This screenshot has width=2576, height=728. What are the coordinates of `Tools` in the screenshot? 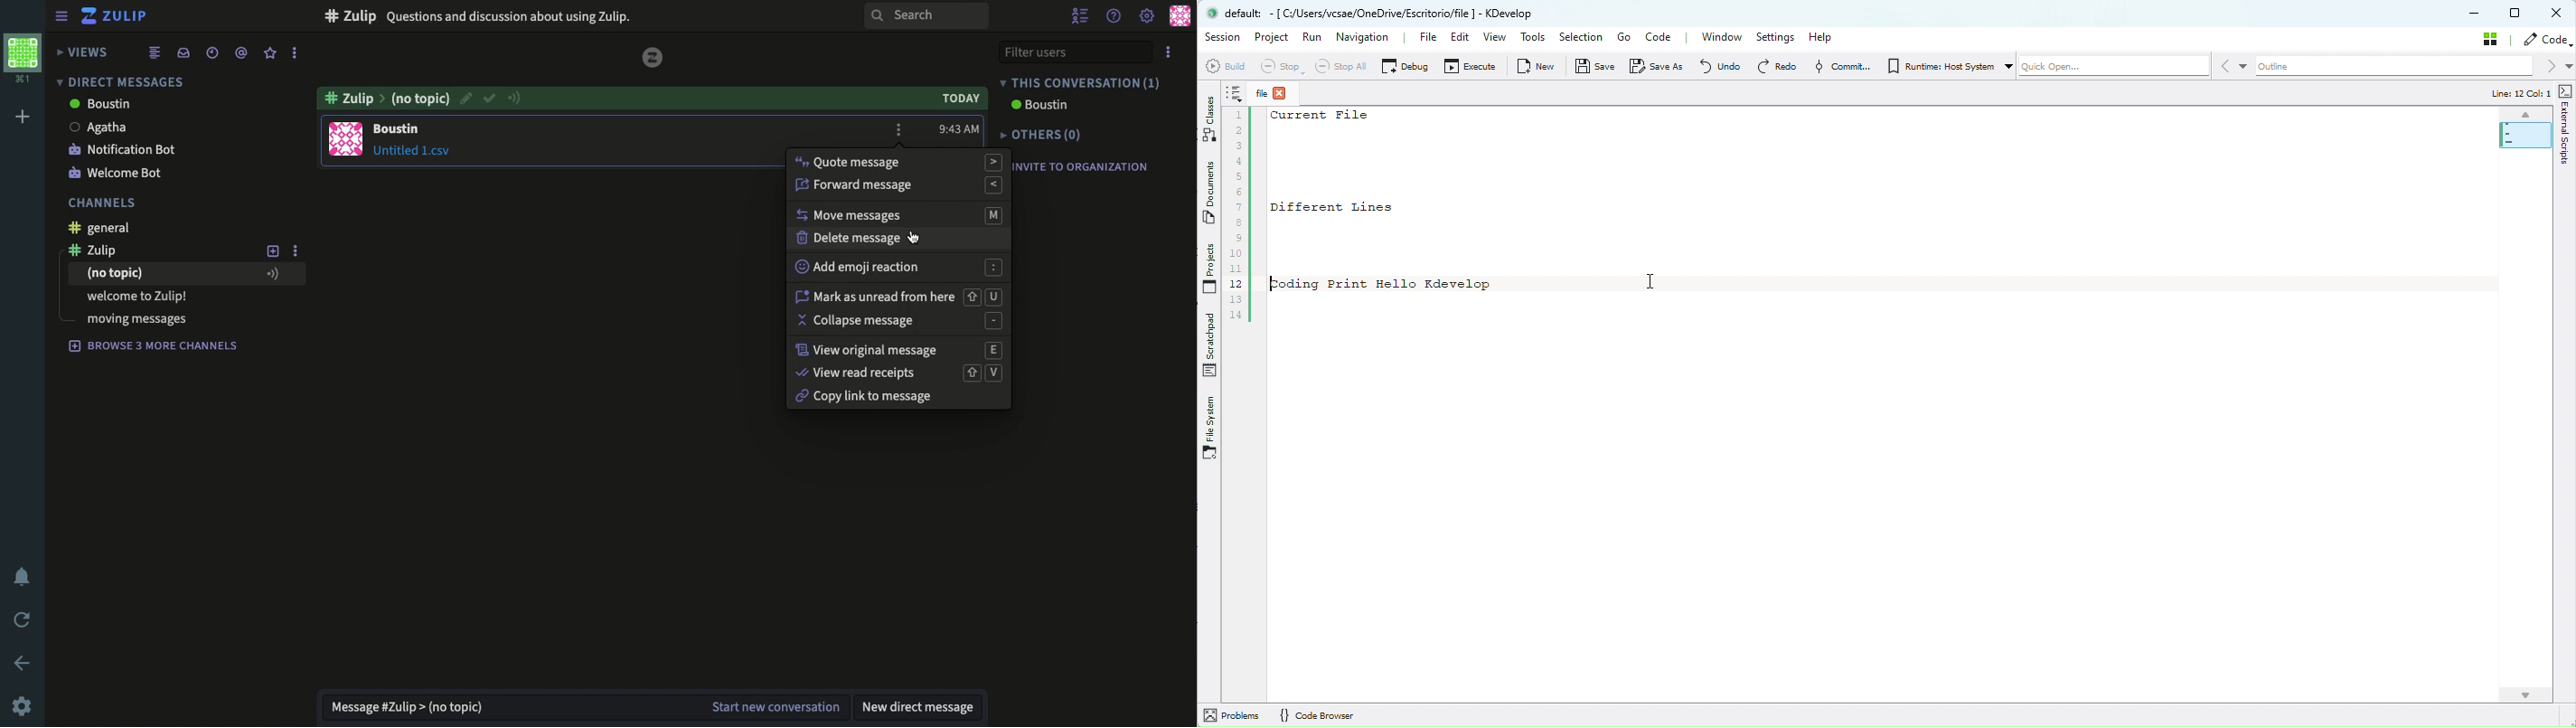 It's located at (1535, 37).